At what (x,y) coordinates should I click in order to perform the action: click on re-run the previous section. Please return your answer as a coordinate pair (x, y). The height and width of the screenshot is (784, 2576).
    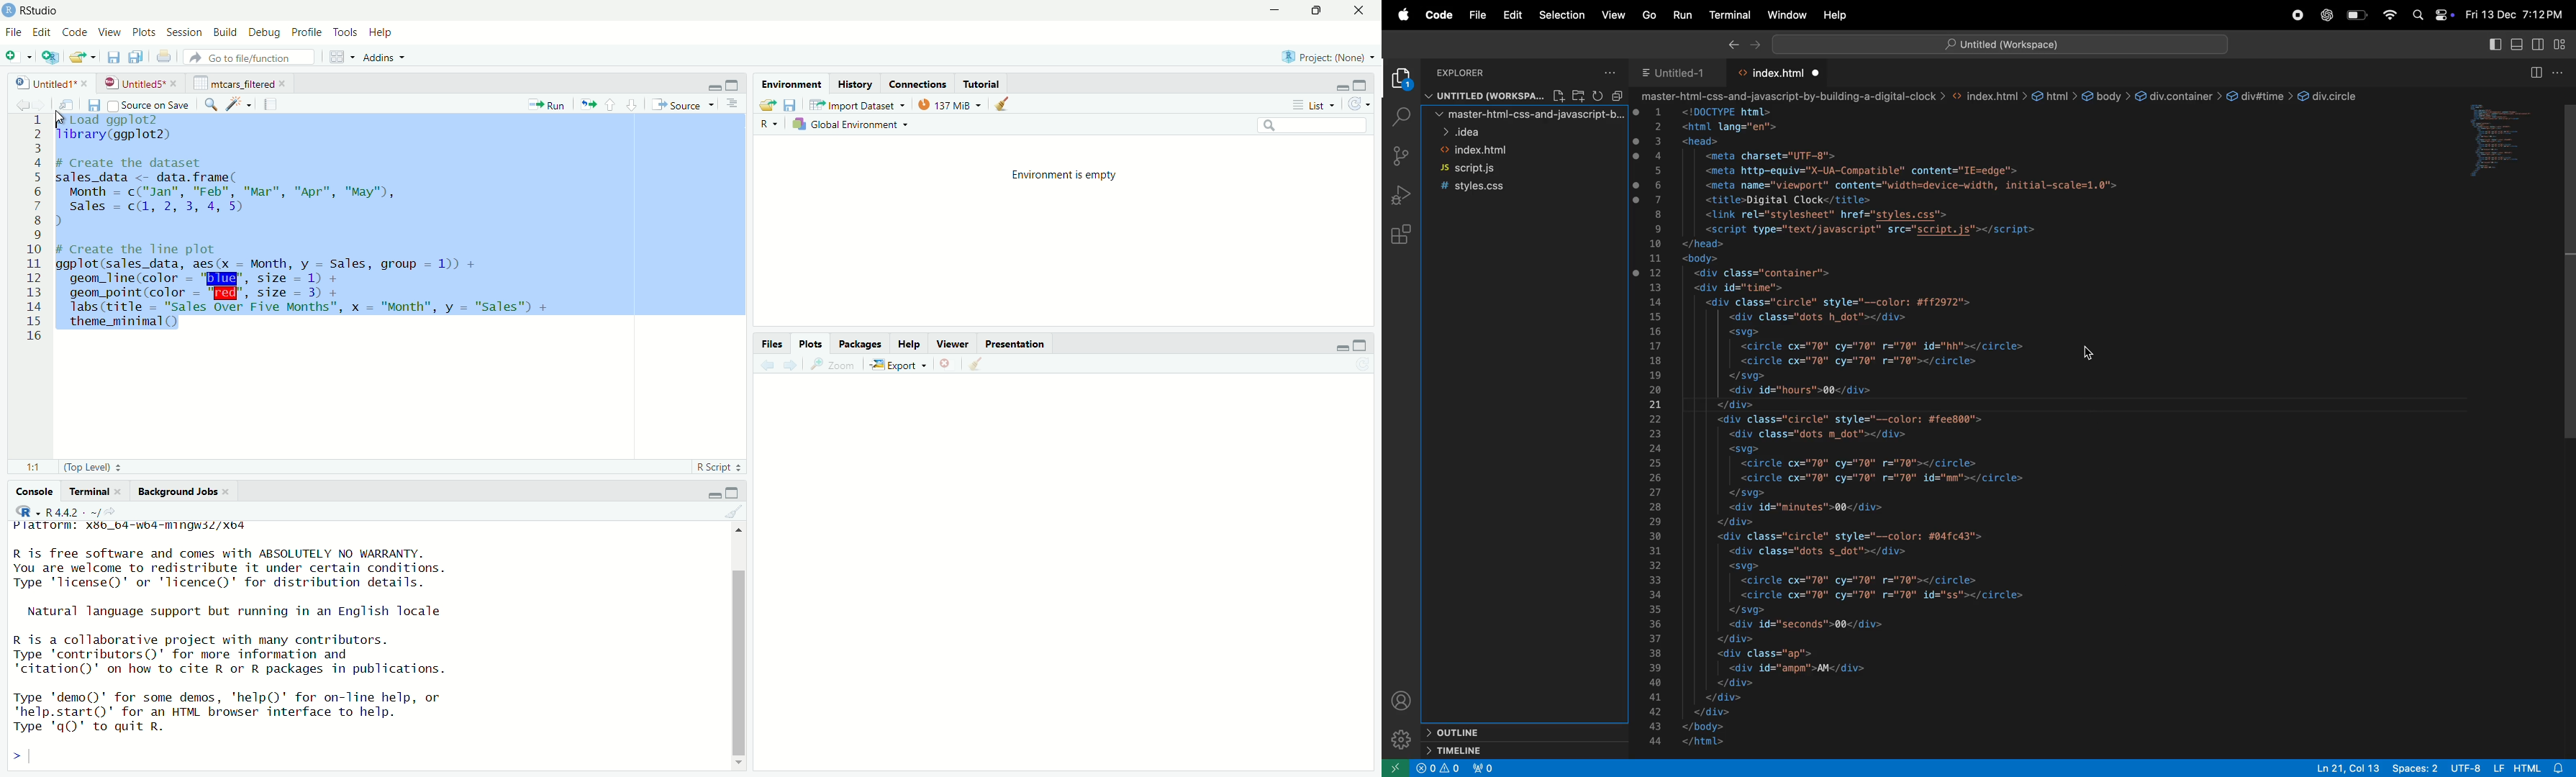
    Looking at the image, I should click on (589, 104).